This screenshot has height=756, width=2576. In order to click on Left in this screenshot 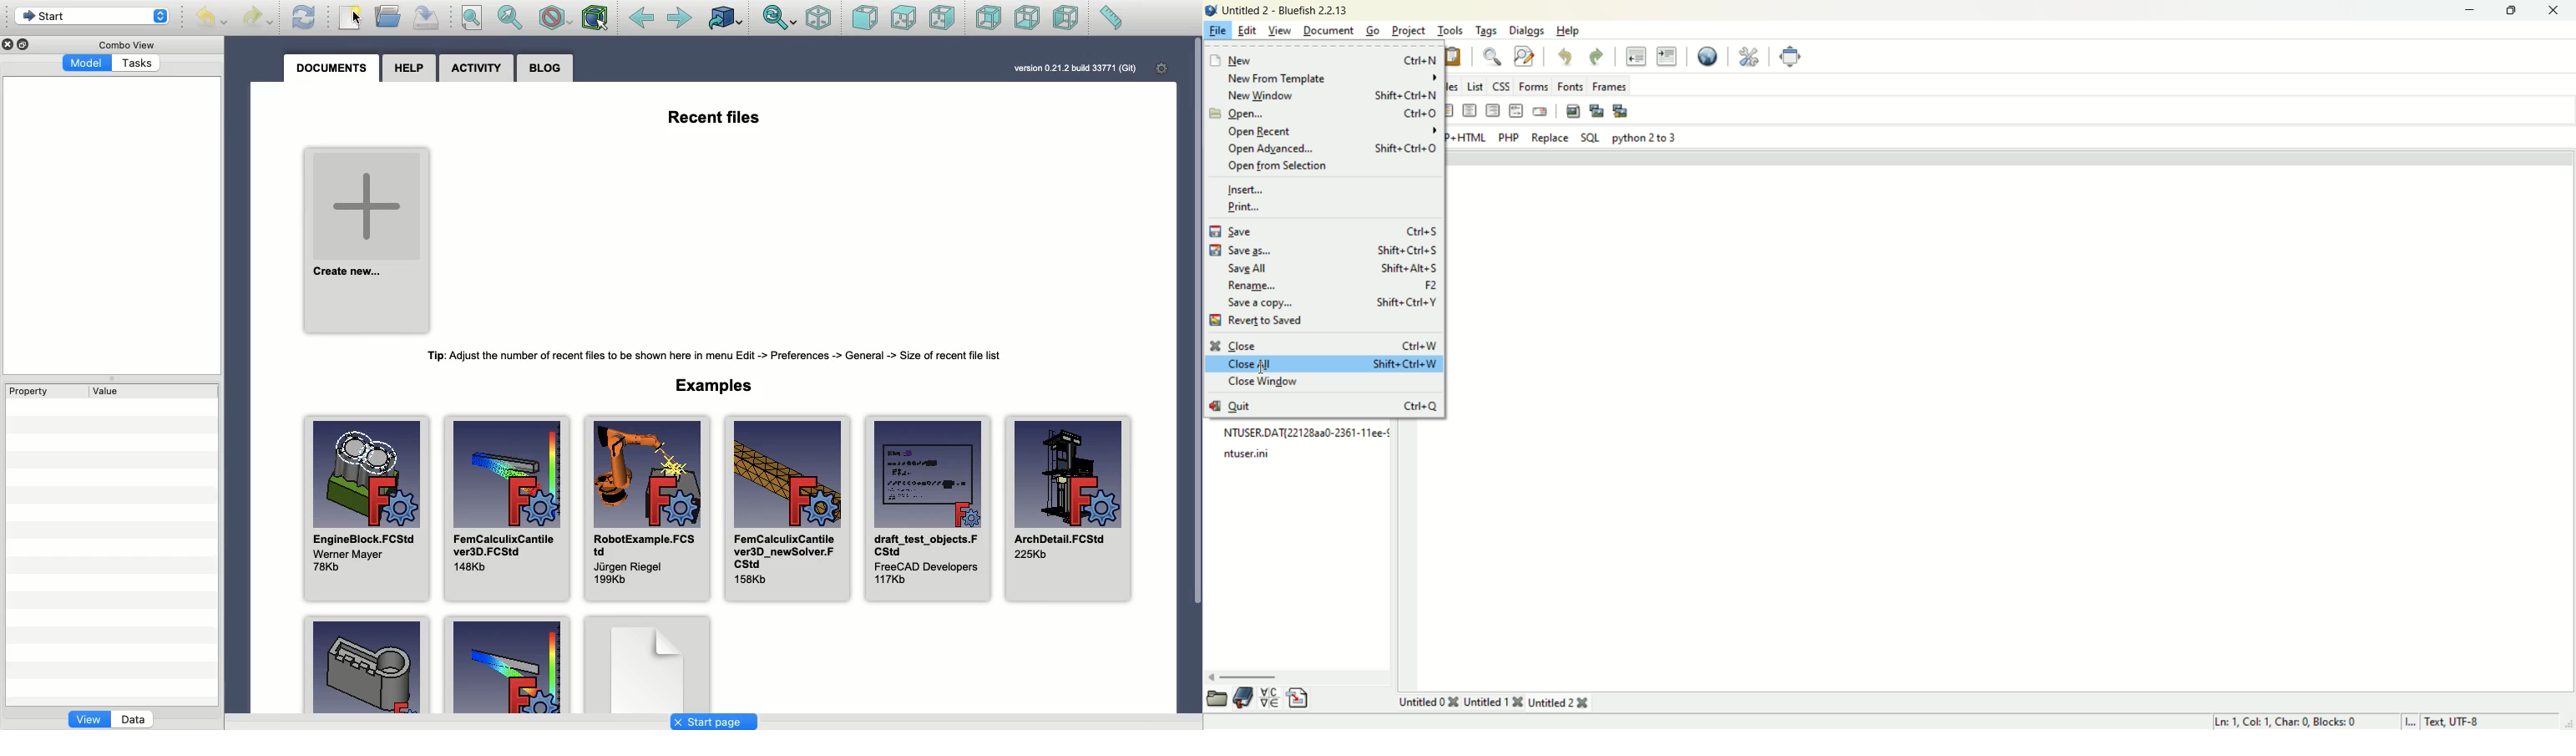, I will do `click(1066, 19)`.